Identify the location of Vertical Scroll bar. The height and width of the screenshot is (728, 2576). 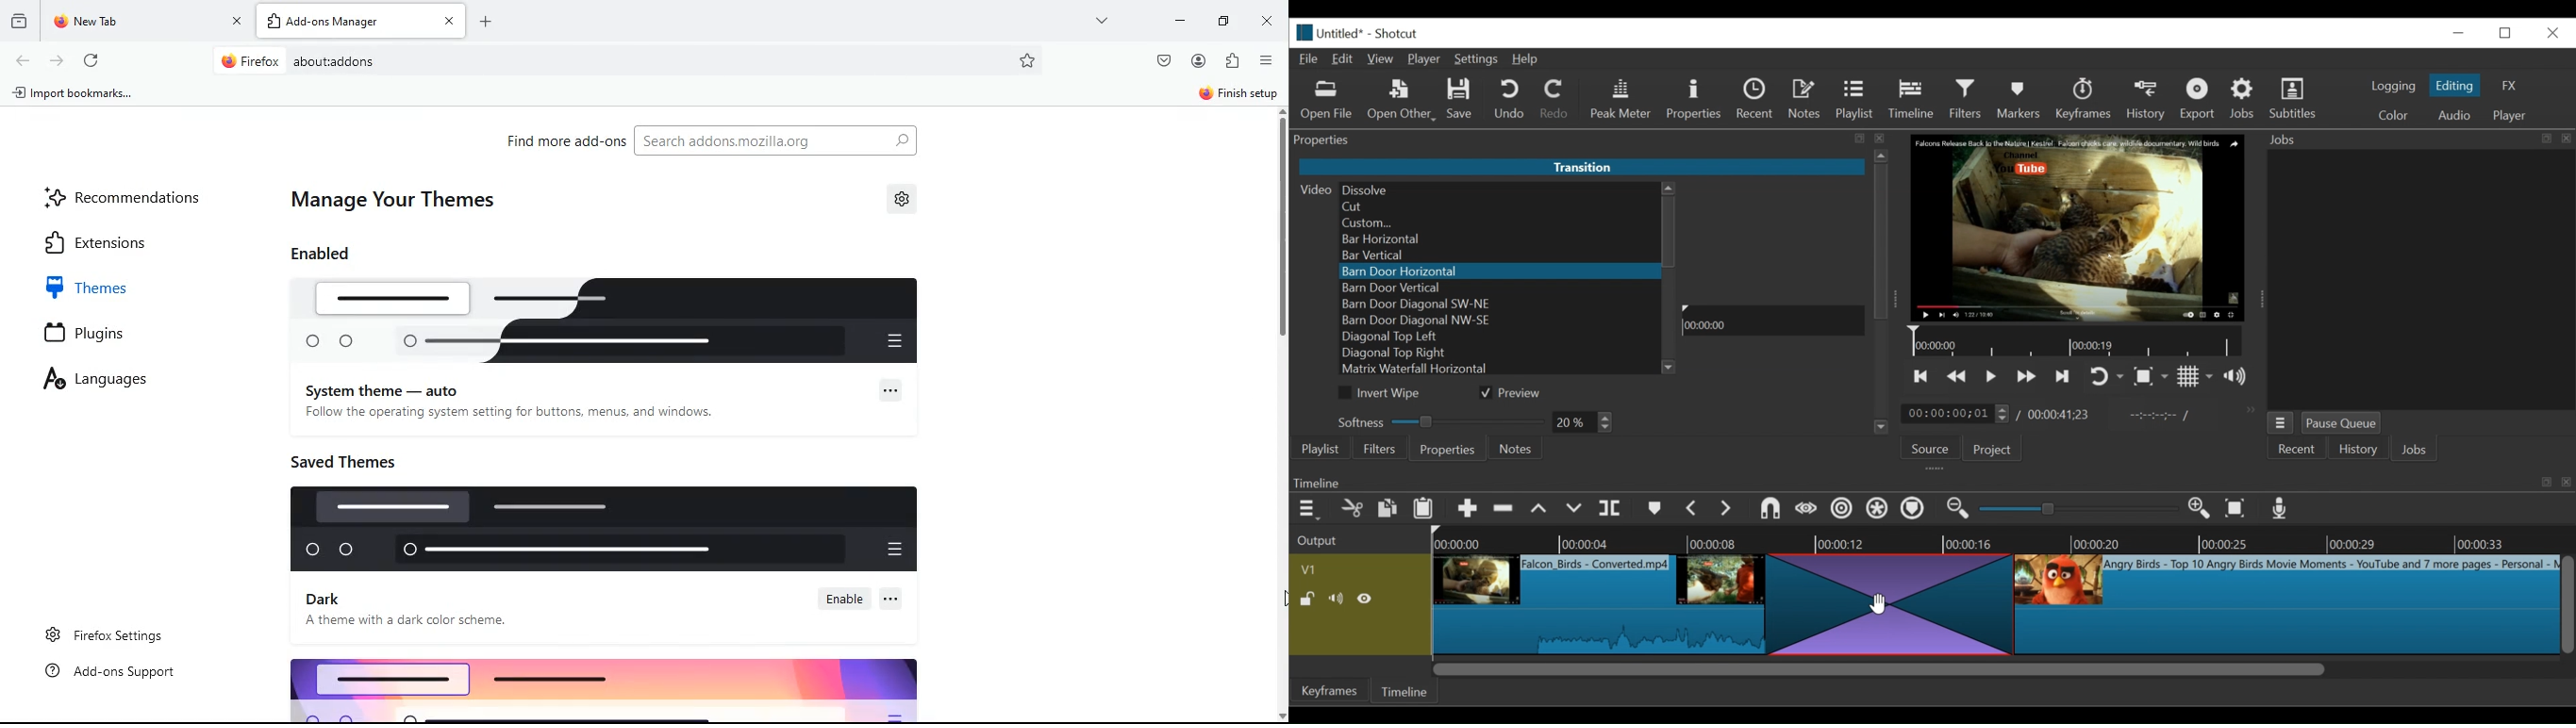
(2568, 605).